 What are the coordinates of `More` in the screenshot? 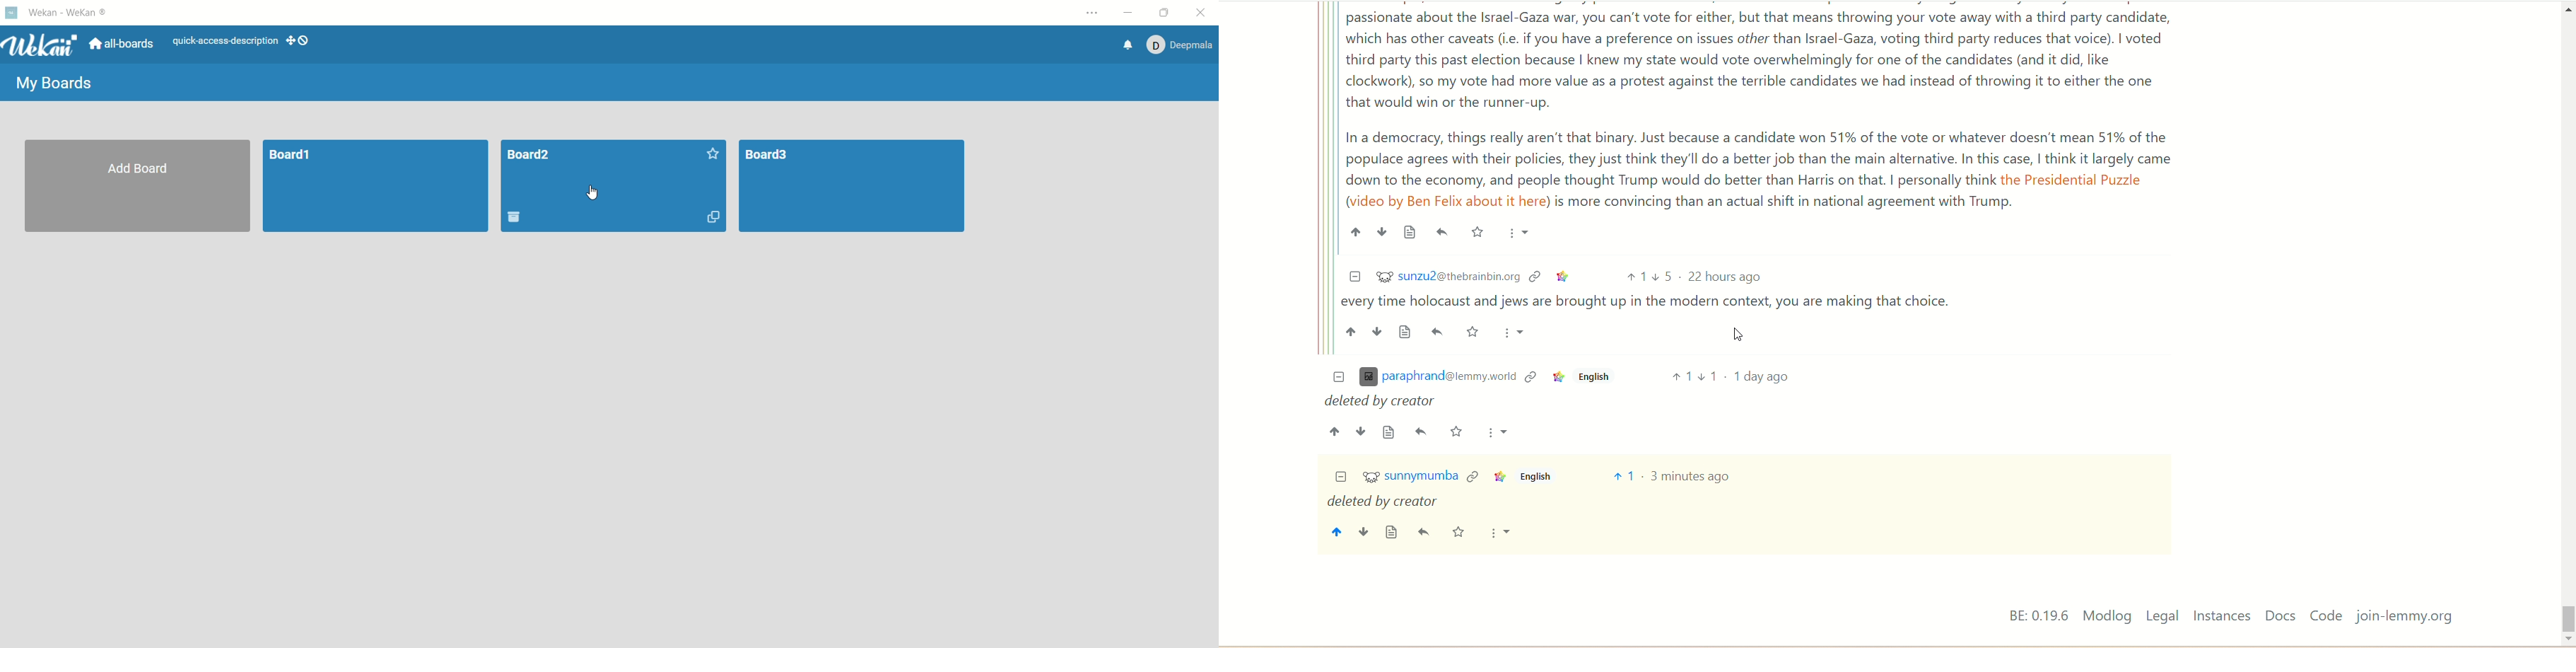 It's located at (1519, 234).